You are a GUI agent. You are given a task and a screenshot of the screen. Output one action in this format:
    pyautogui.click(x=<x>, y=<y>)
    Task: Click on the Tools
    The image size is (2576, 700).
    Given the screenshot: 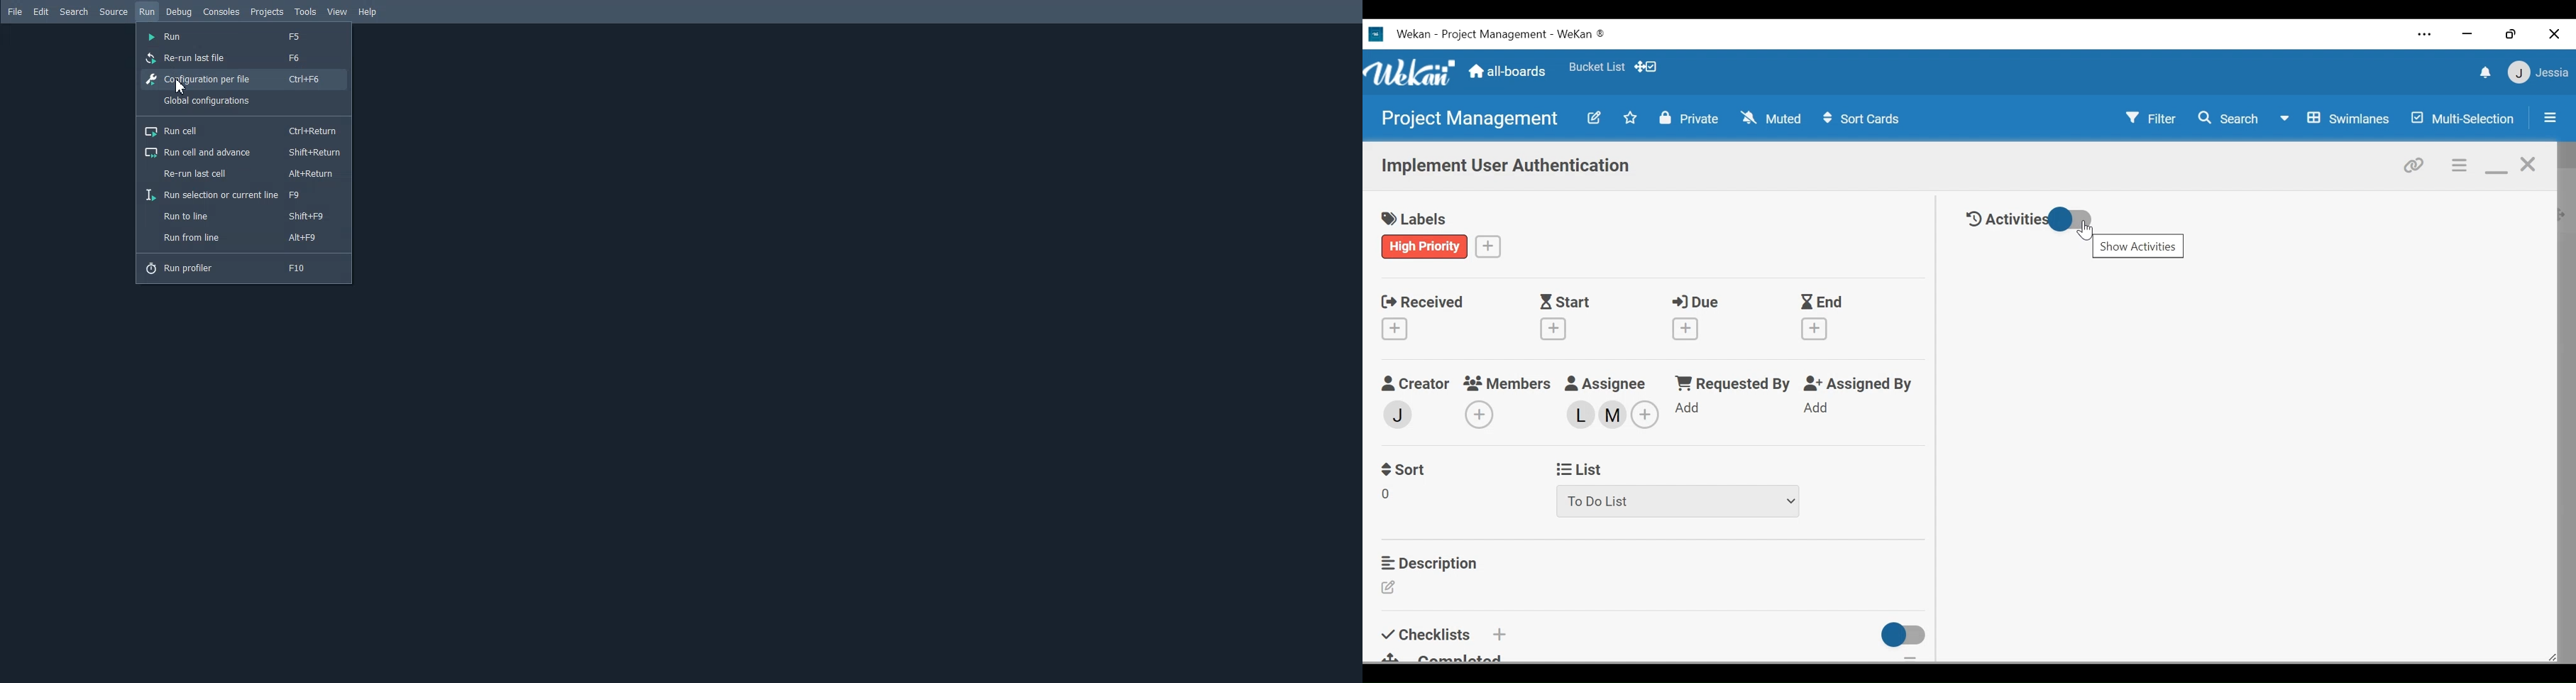 What is the action you would take?
    pyautogui.click(x=305, y=11)
    